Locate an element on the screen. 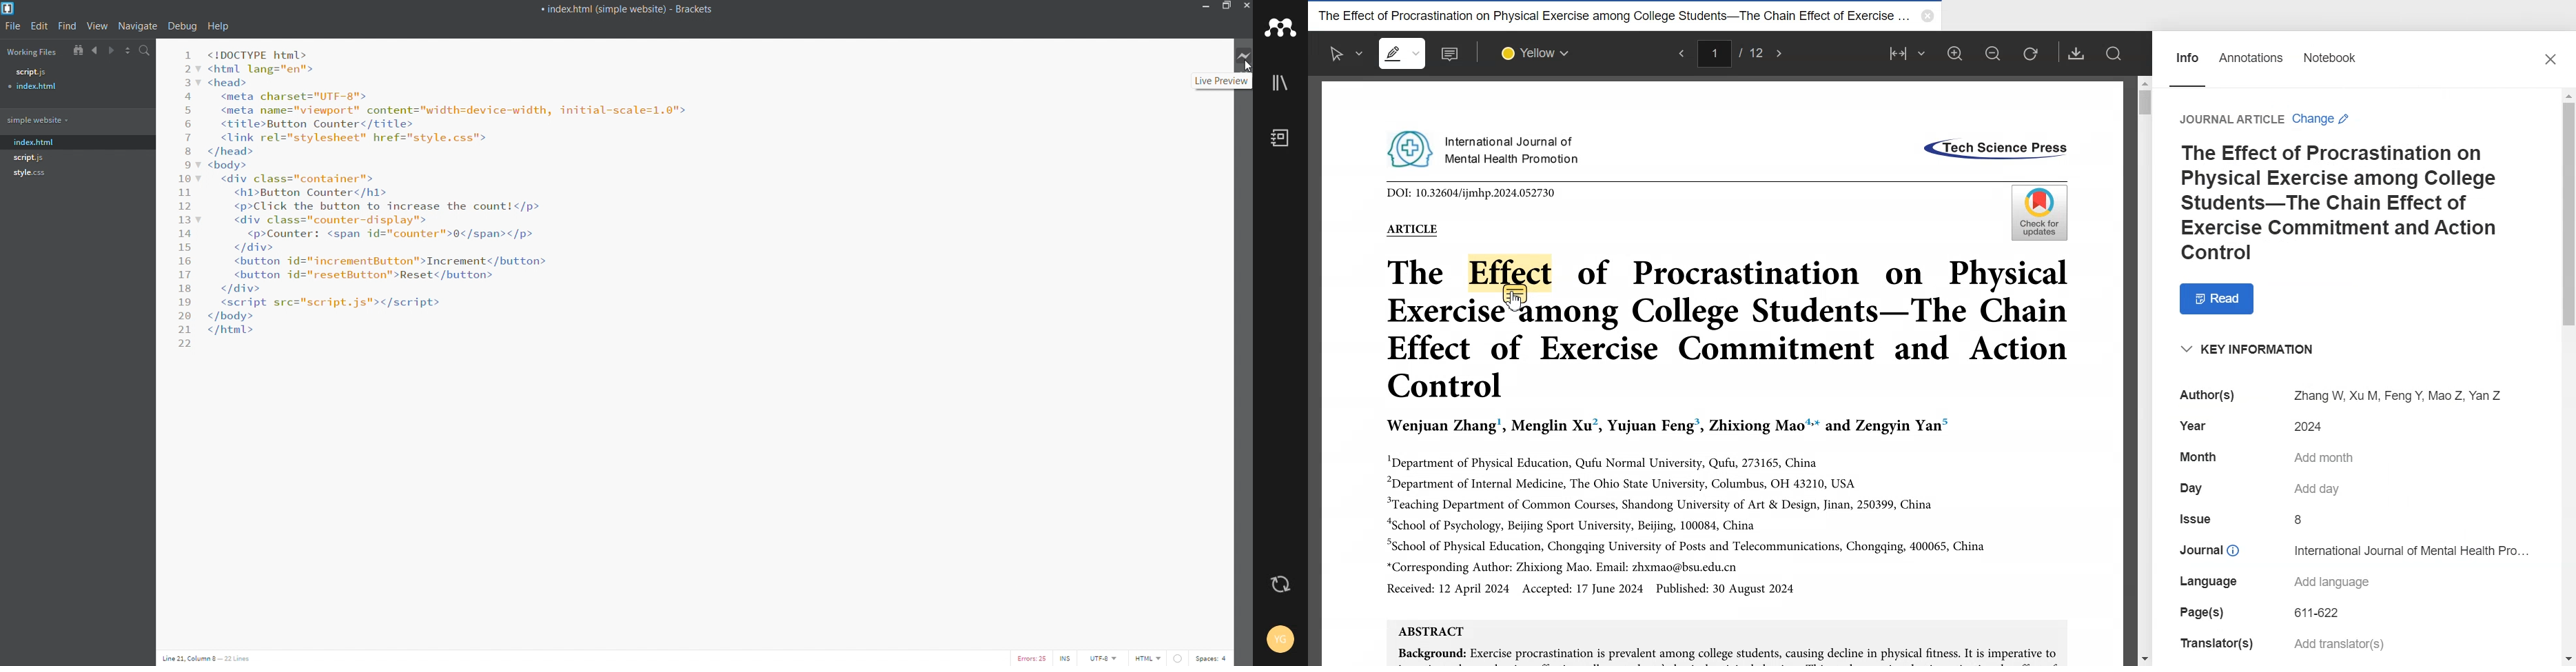 The image size is (2576, 672). cursor toggle is located at coordinates (1065, 658).